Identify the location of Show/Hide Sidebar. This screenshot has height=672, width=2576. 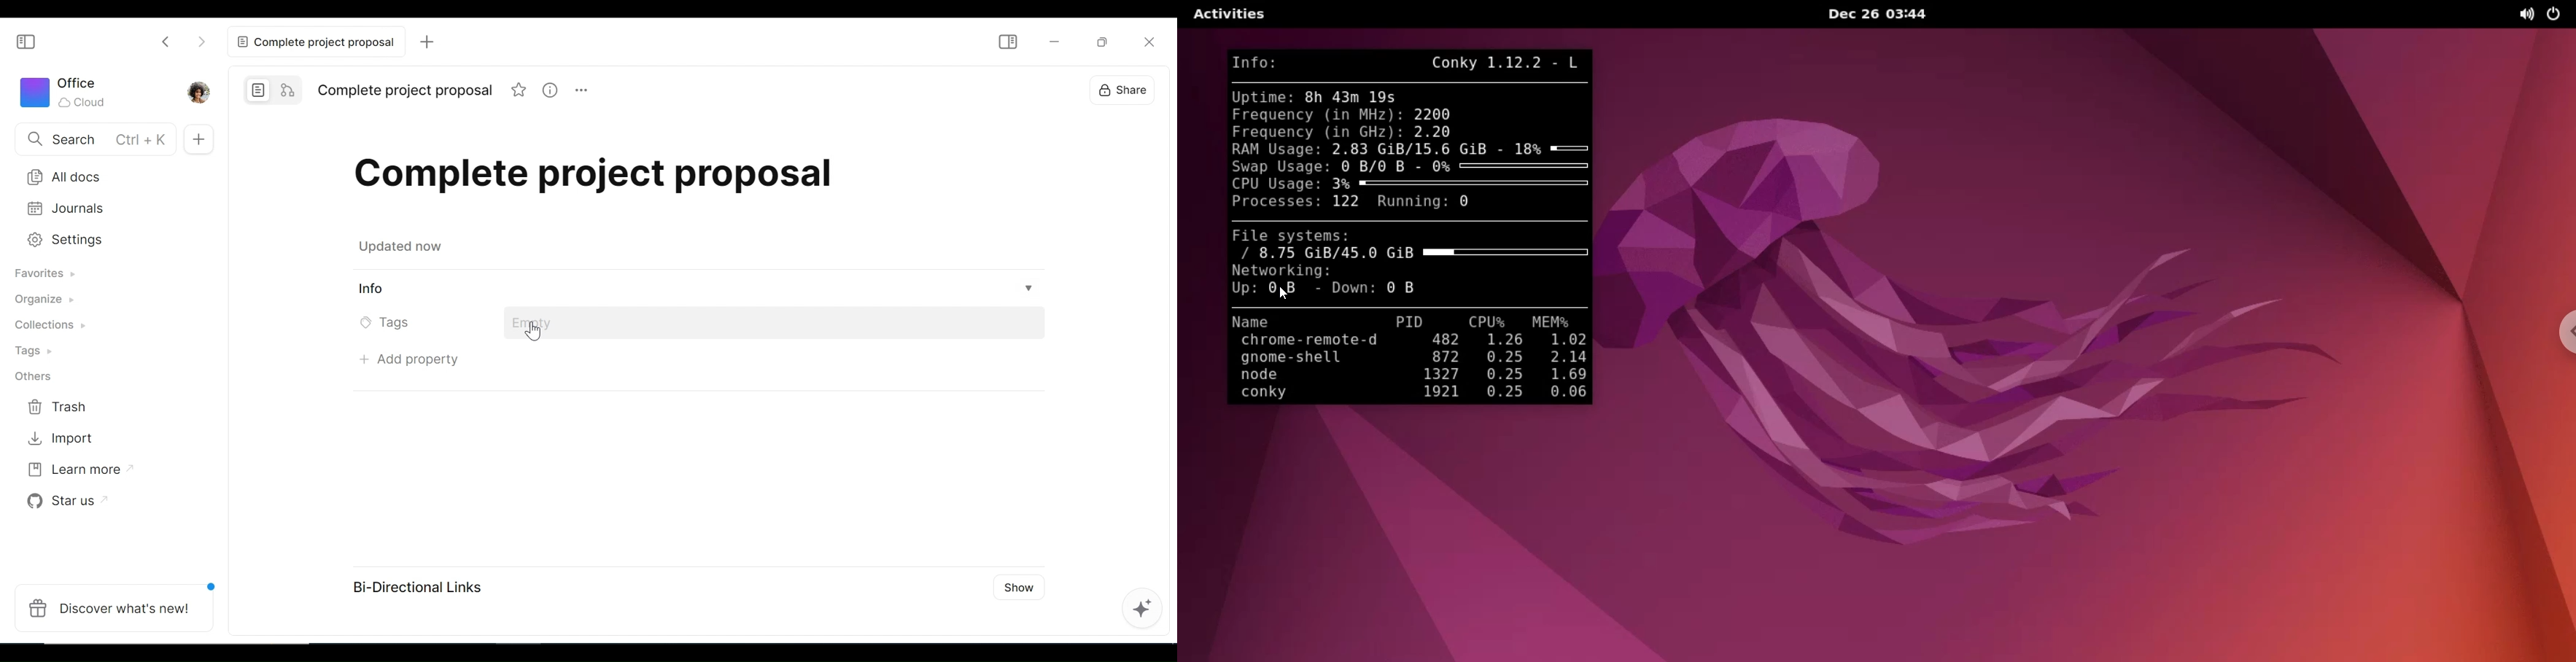
(26, 40).